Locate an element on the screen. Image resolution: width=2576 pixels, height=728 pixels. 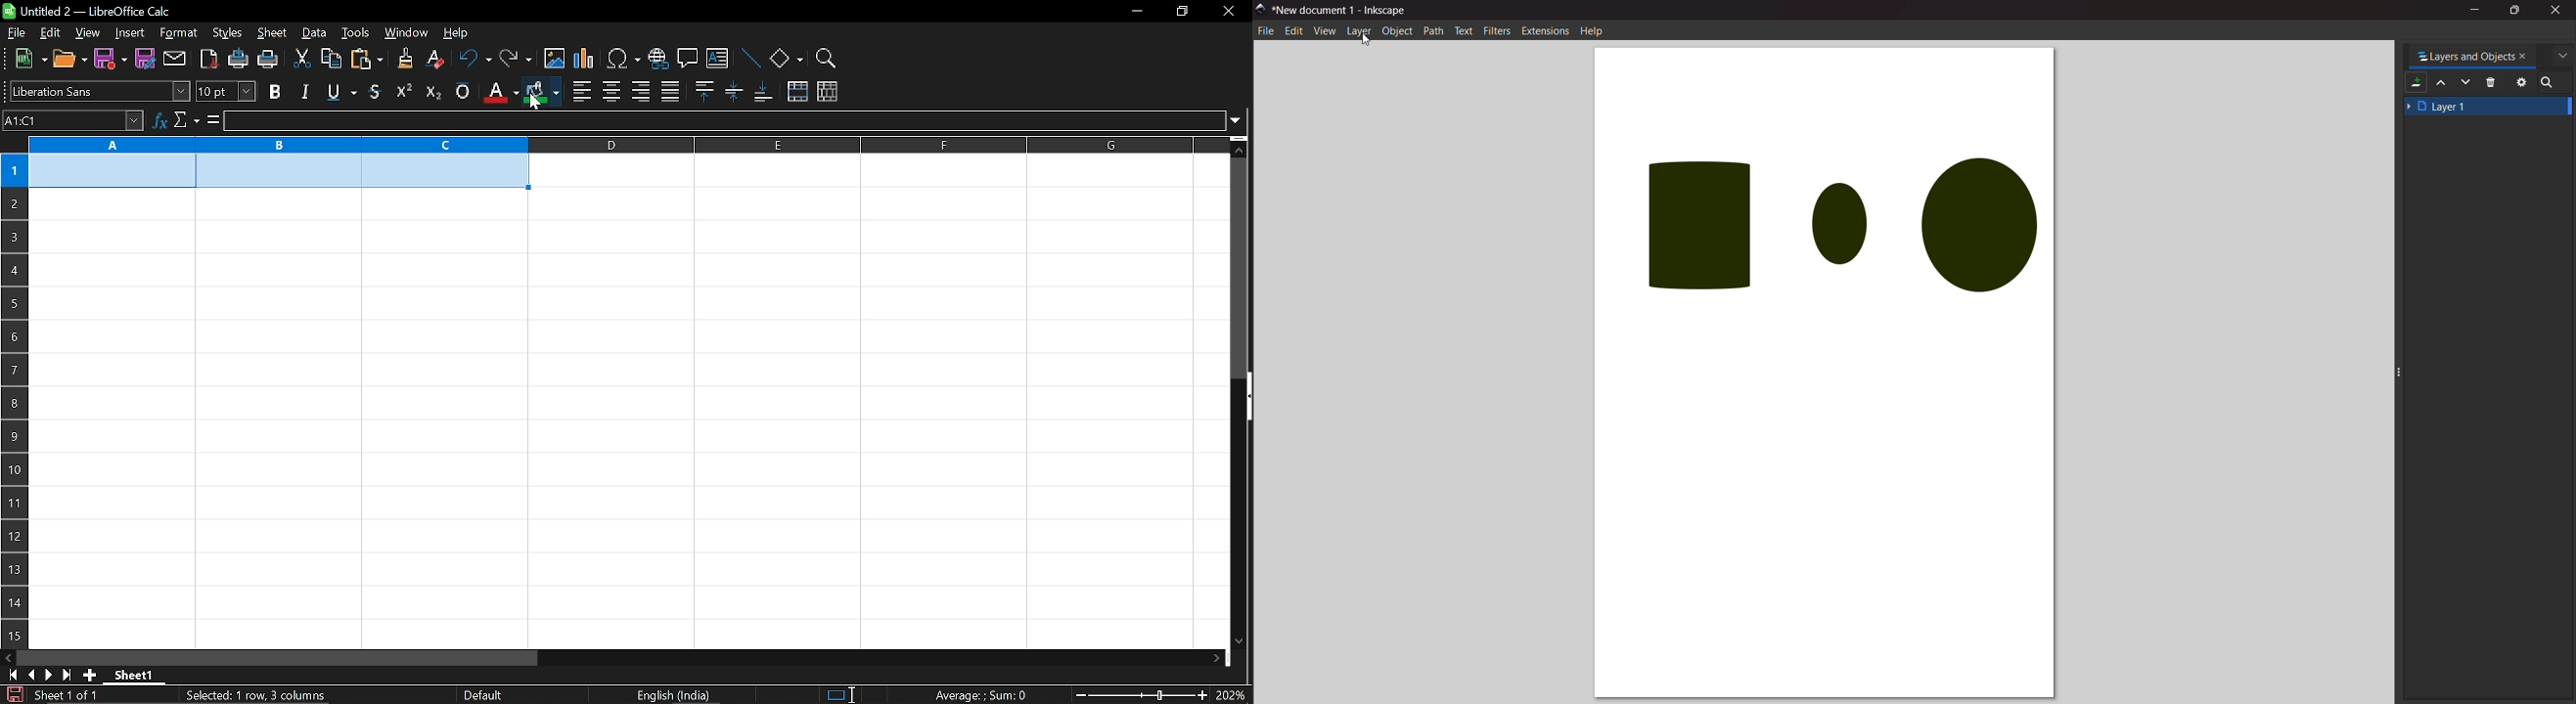
save is located at coordinates (111, 60).